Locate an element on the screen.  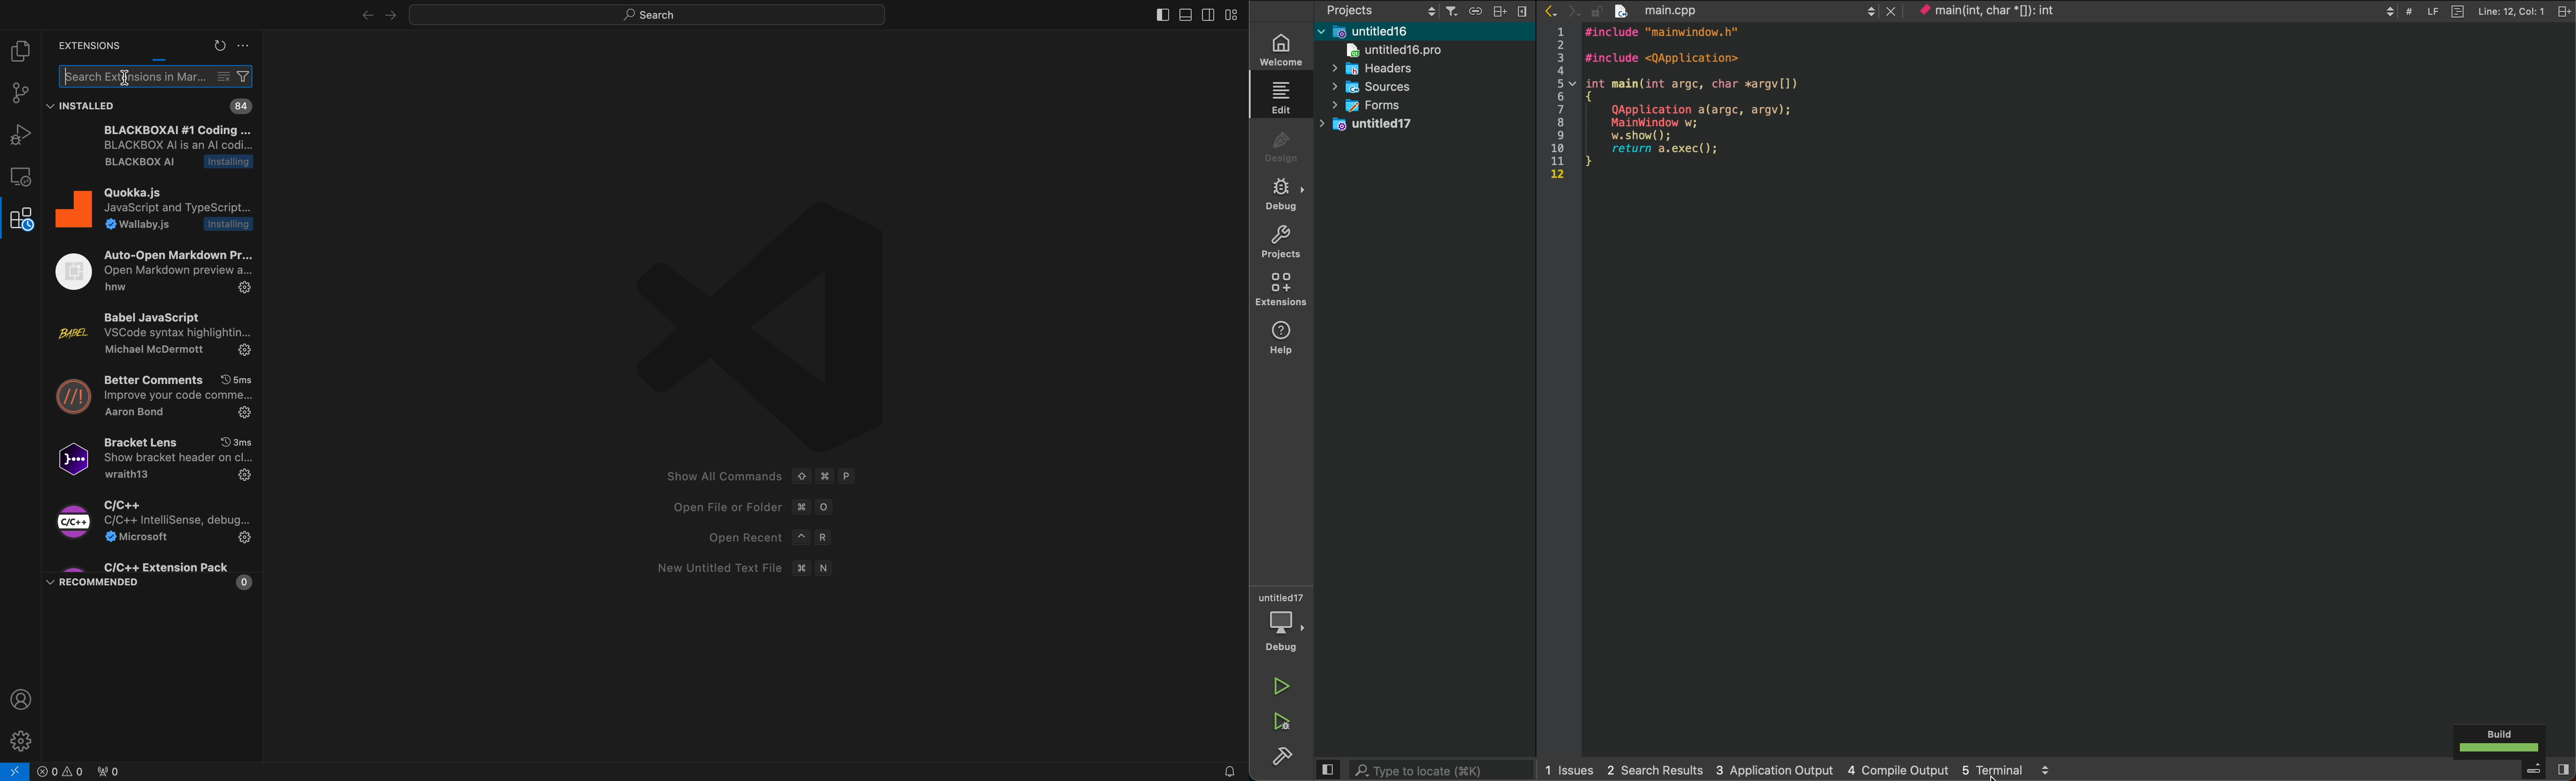
untitled 16 is located at coordinates (1399, 30).